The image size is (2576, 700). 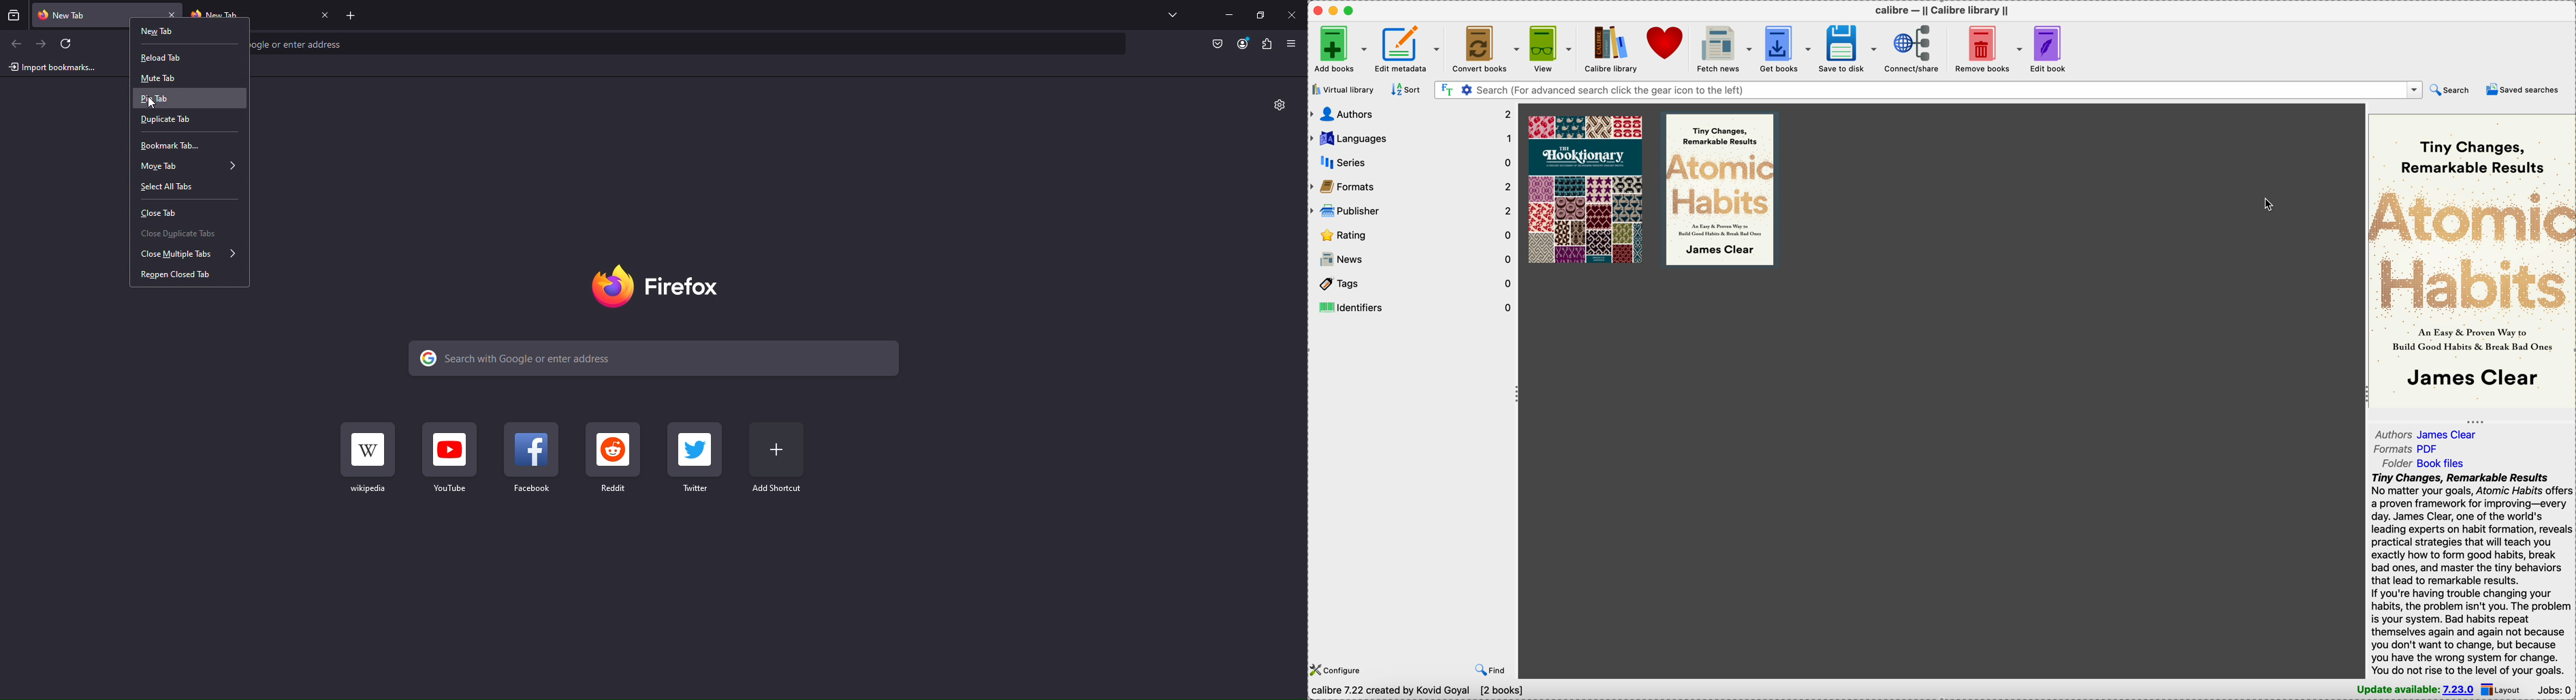 What do you see at coordinates (187, 166) in the screenshot?
I see `Merge Tab` at bounding box center [187, 166].